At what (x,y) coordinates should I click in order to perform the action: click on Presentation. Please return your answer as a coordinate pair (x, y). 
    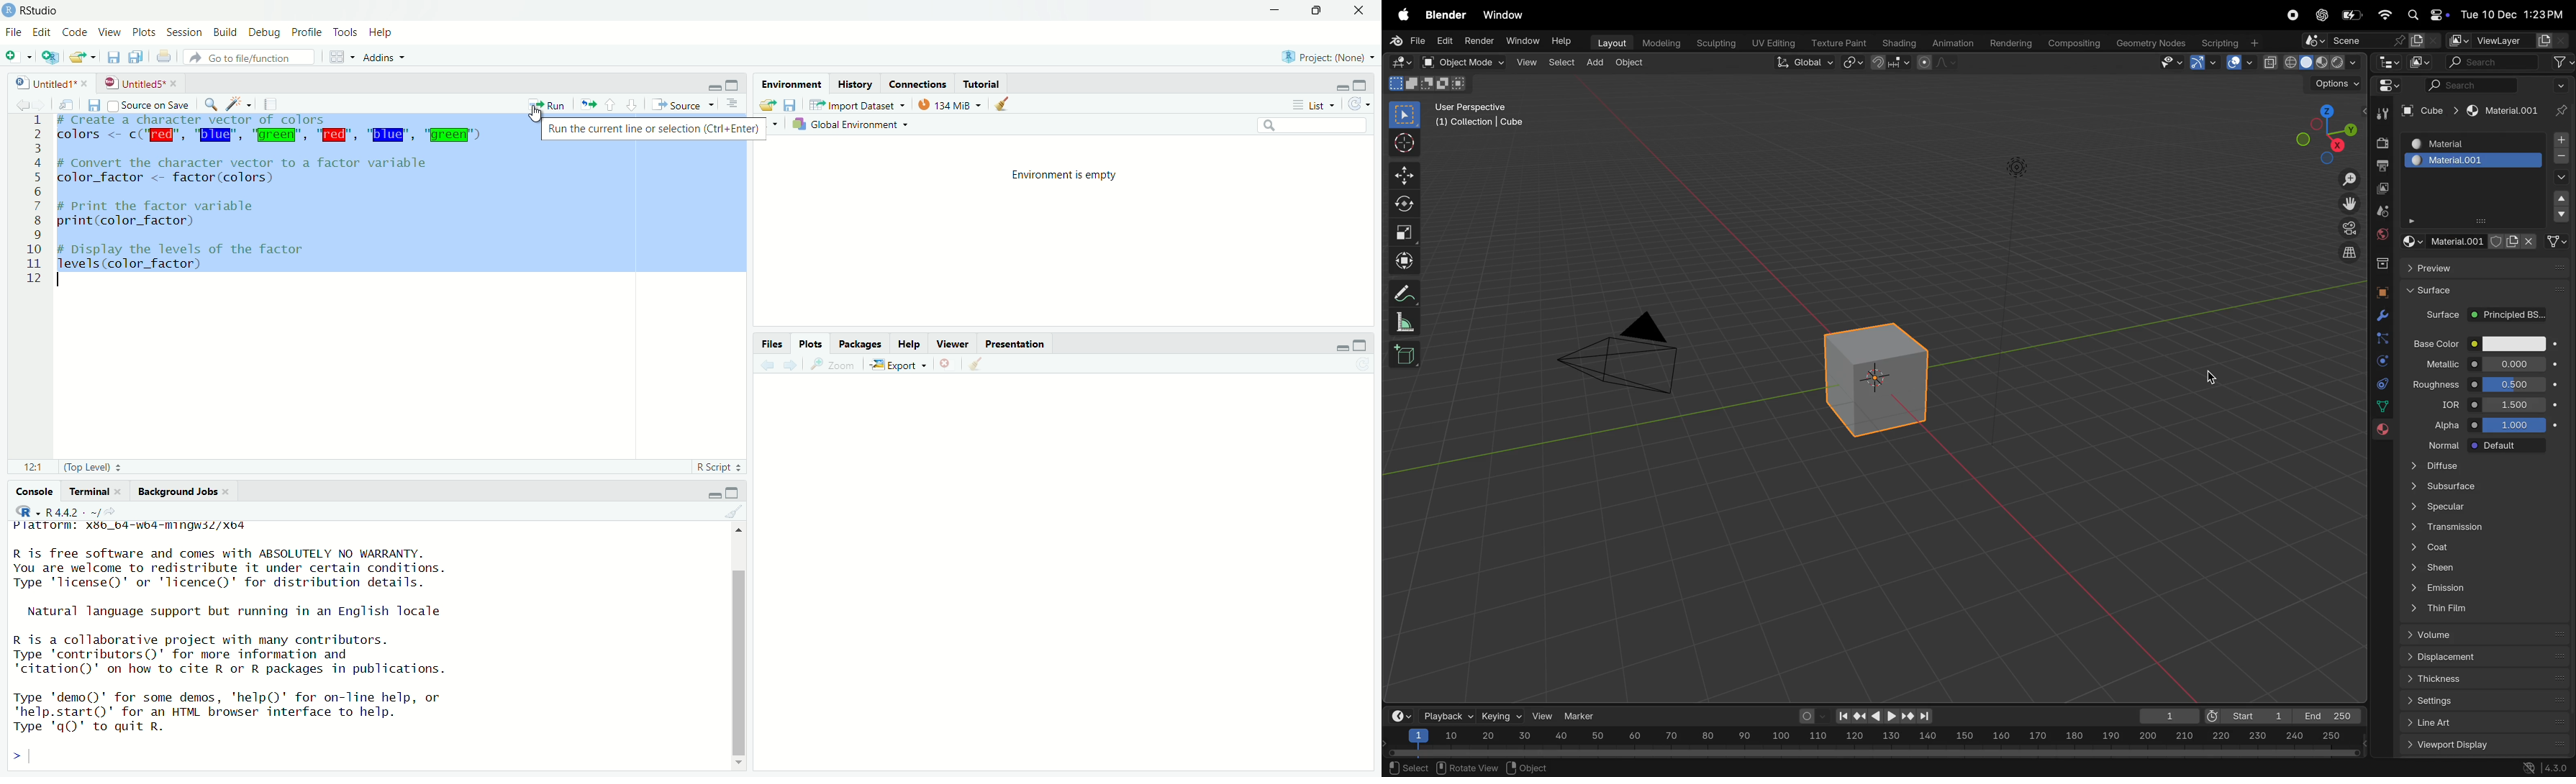
    Looking at the image, I should click on (1016, 342).